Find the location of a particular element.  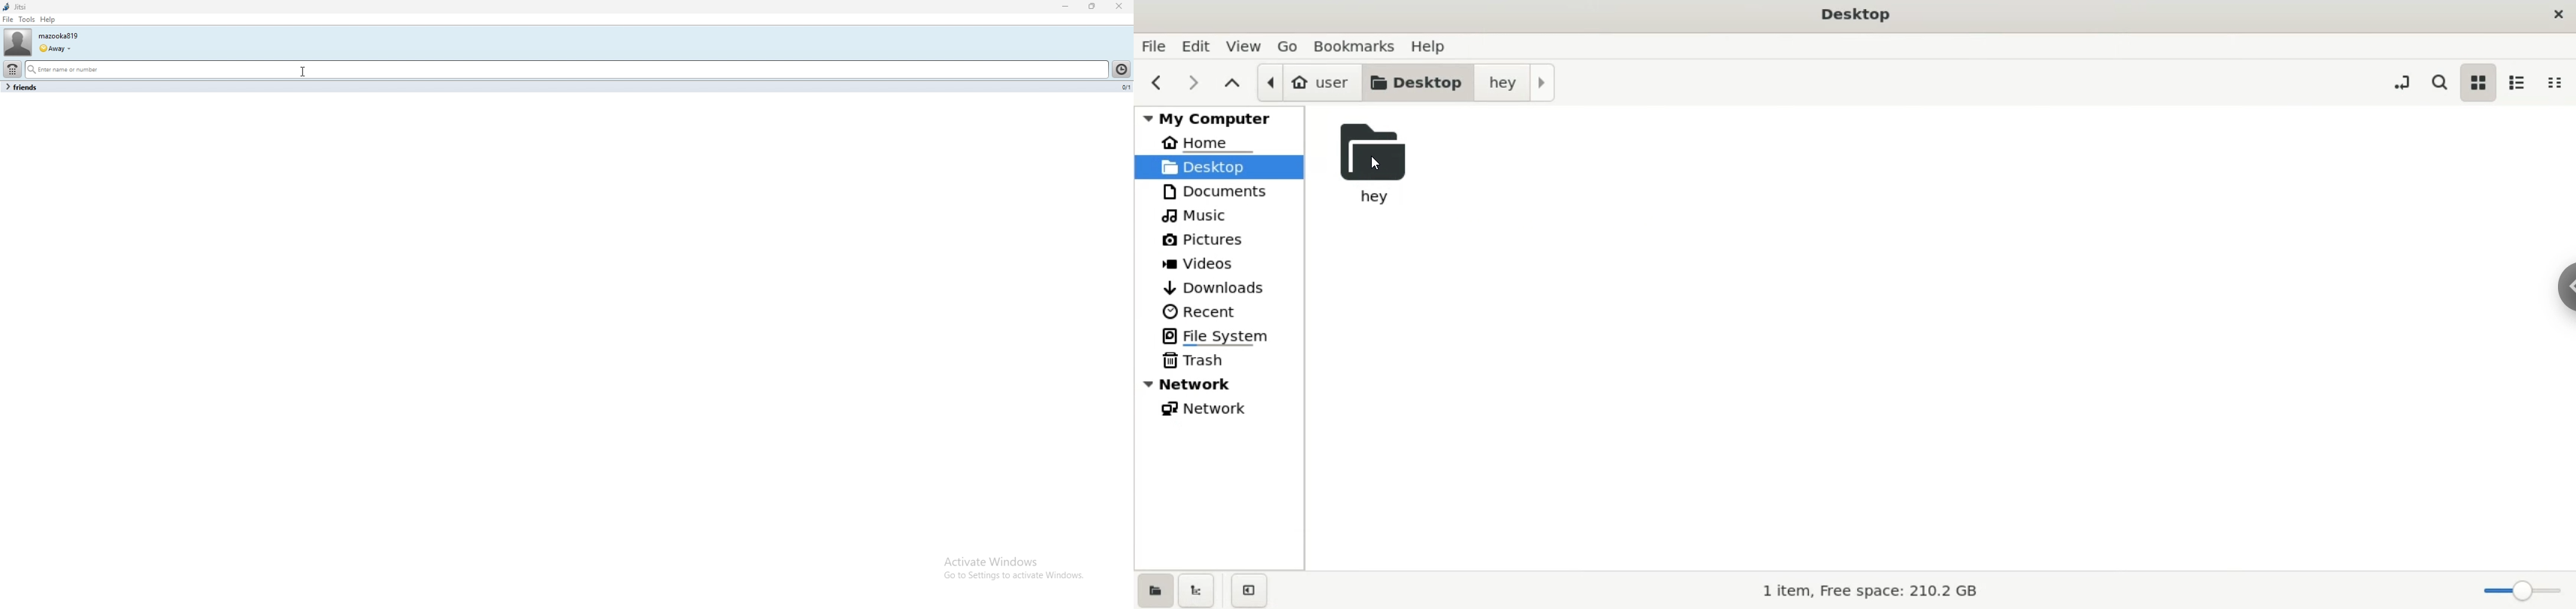

user photo is located at coordinates (16, 42).